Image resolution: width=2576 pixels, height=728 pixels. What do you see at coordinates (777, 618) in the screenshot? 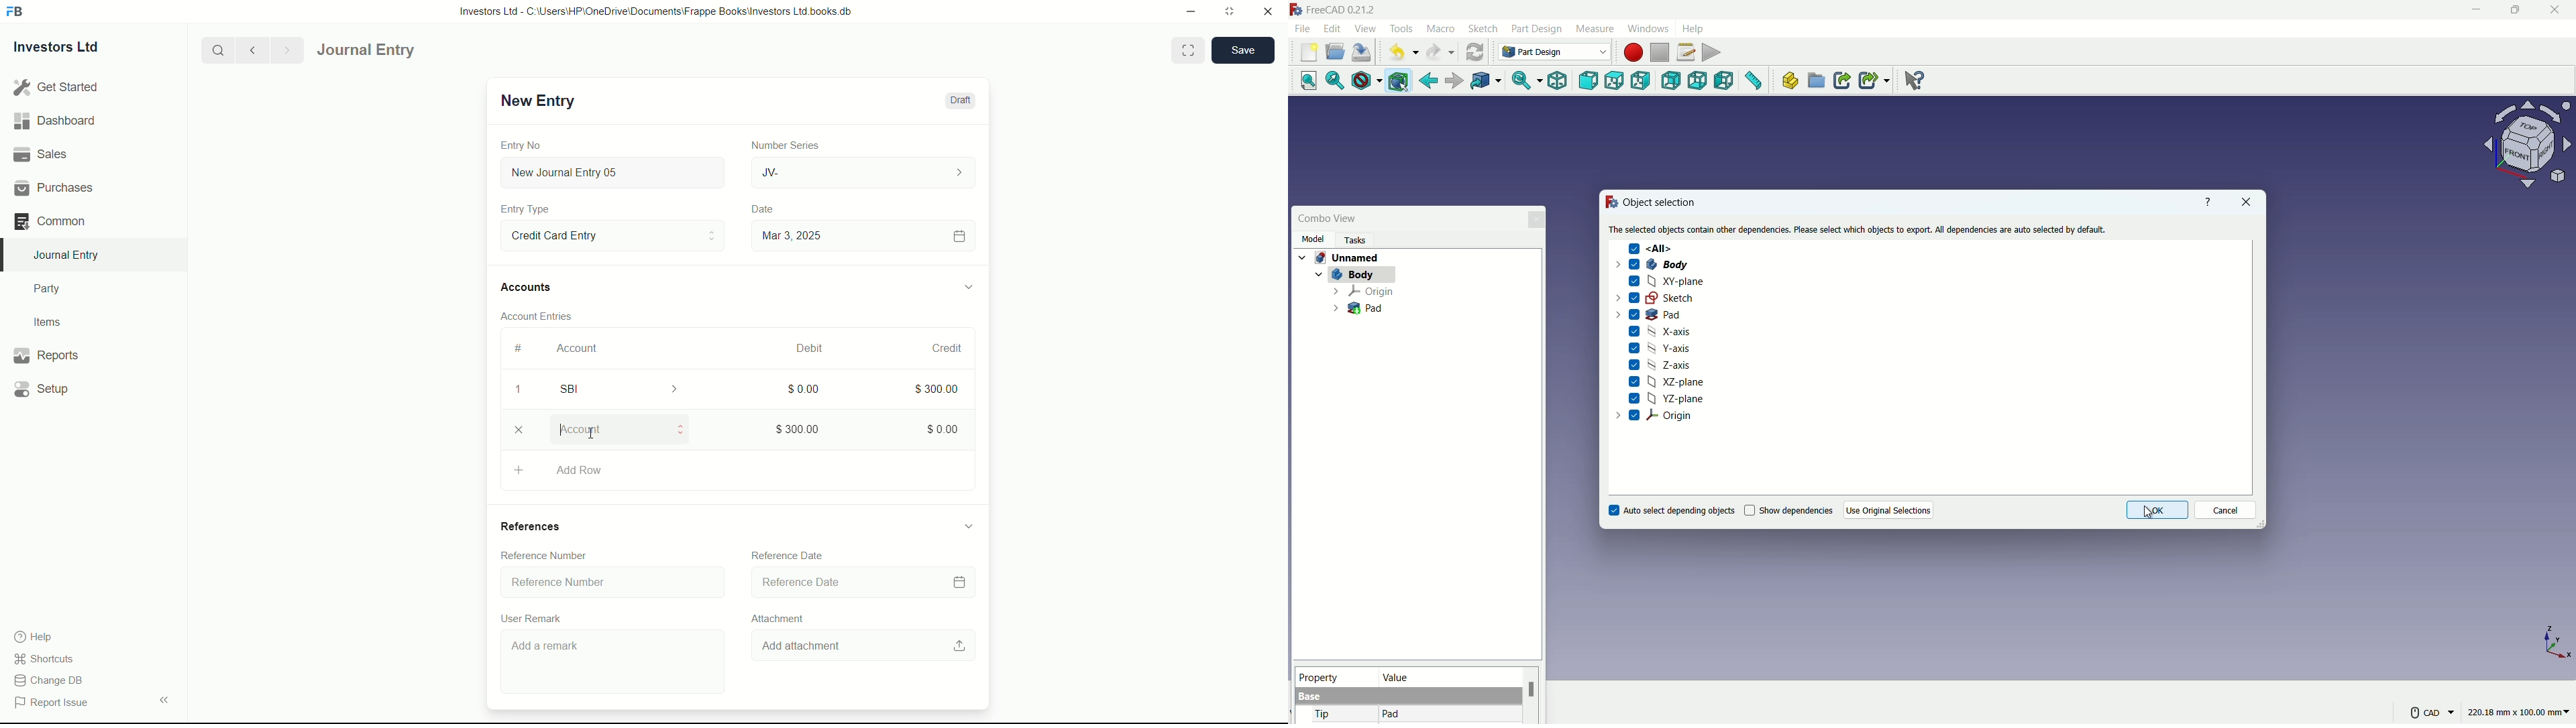
I see `Attachment` at bounding box center [777, 618].